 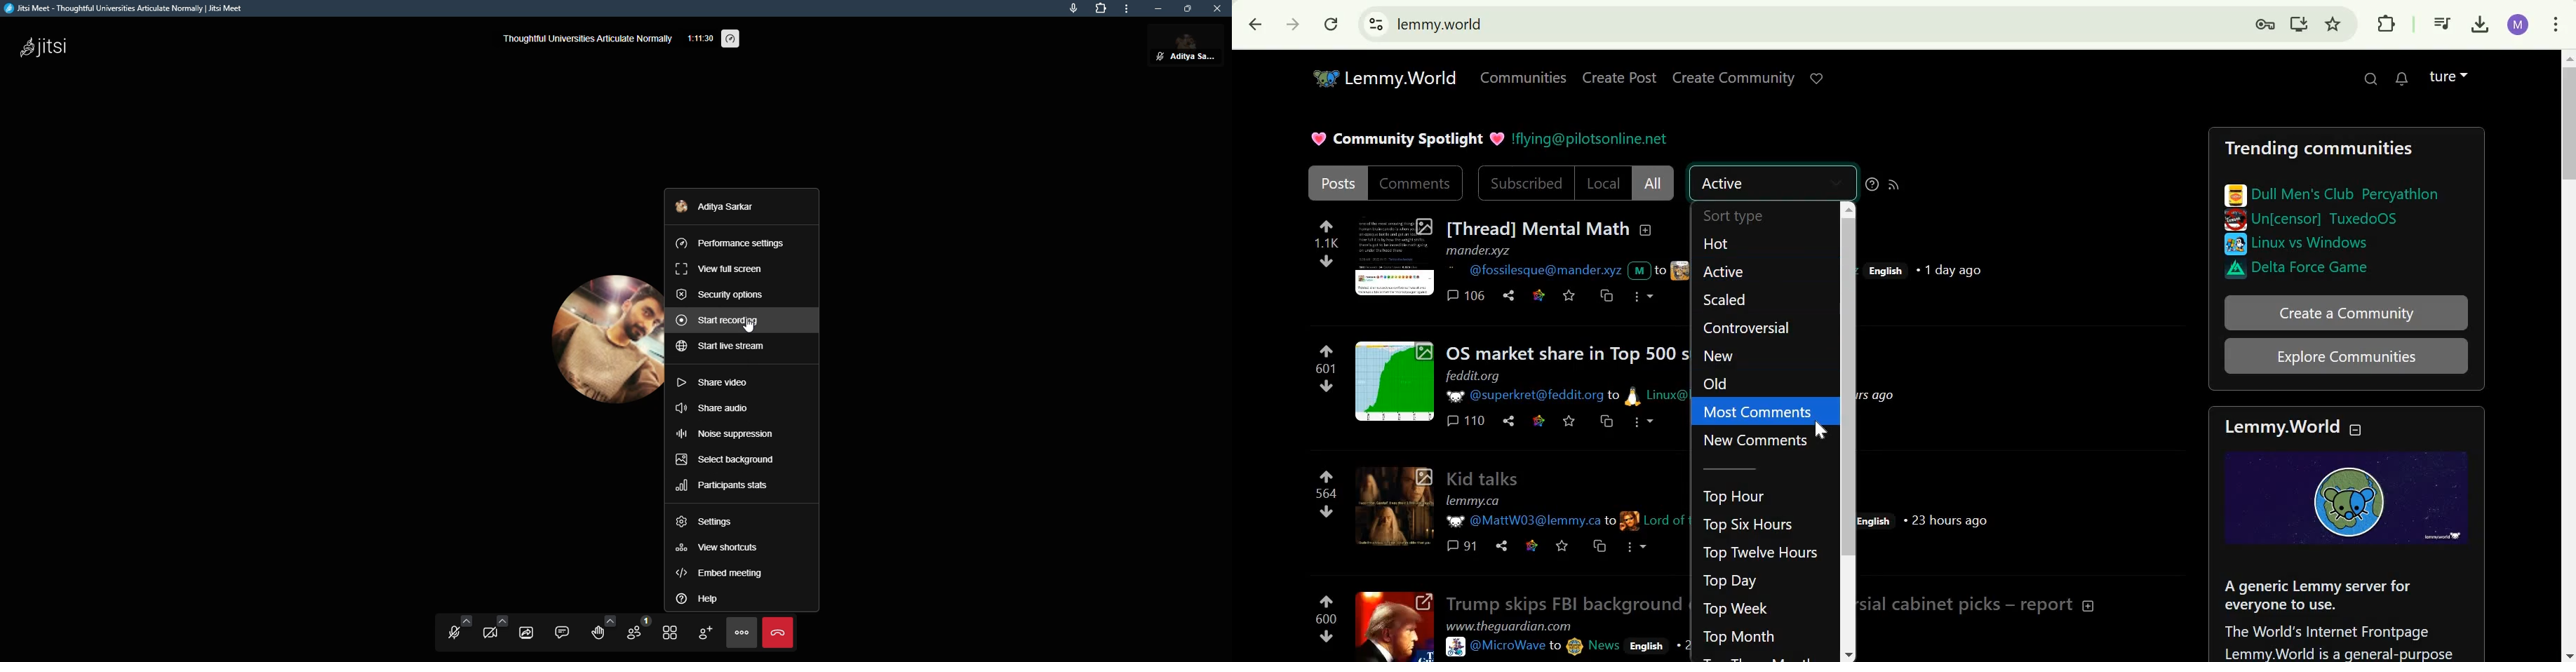 What do you see at coordinates (1884, 271) in the screenshot?
I see `English` at bounding box center [1884, 271].